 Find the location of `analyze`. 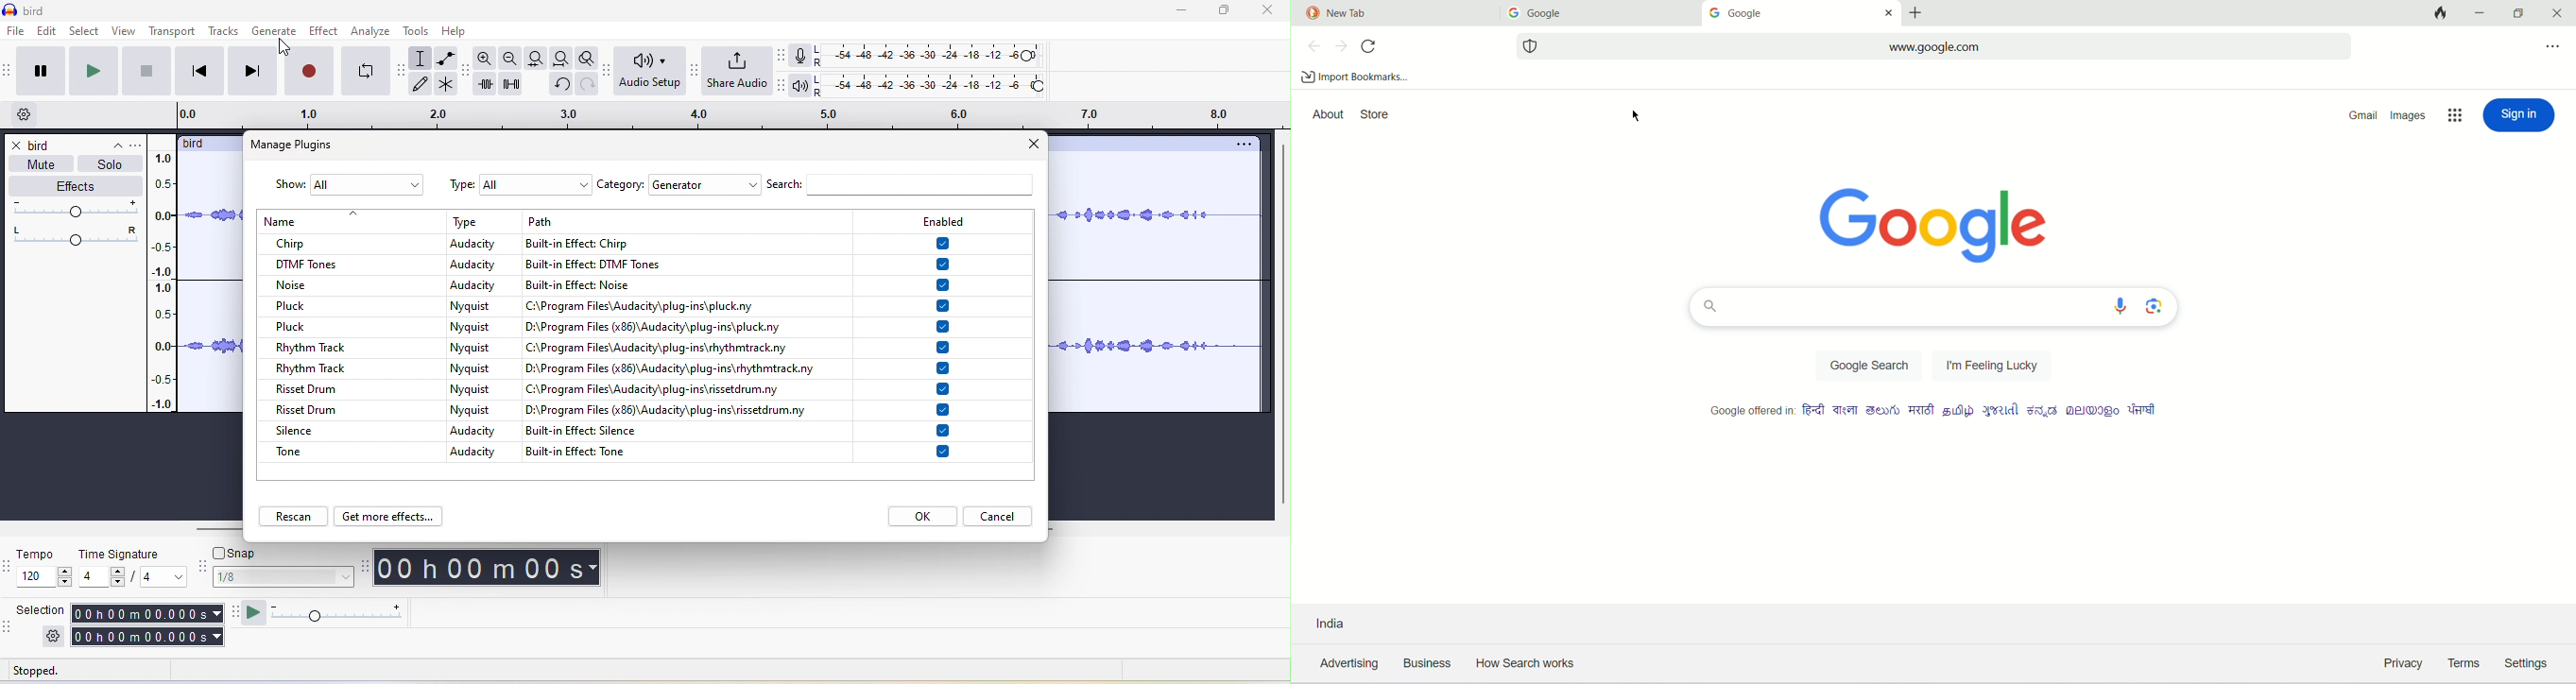

analyze is located at coordinates (375, 32).